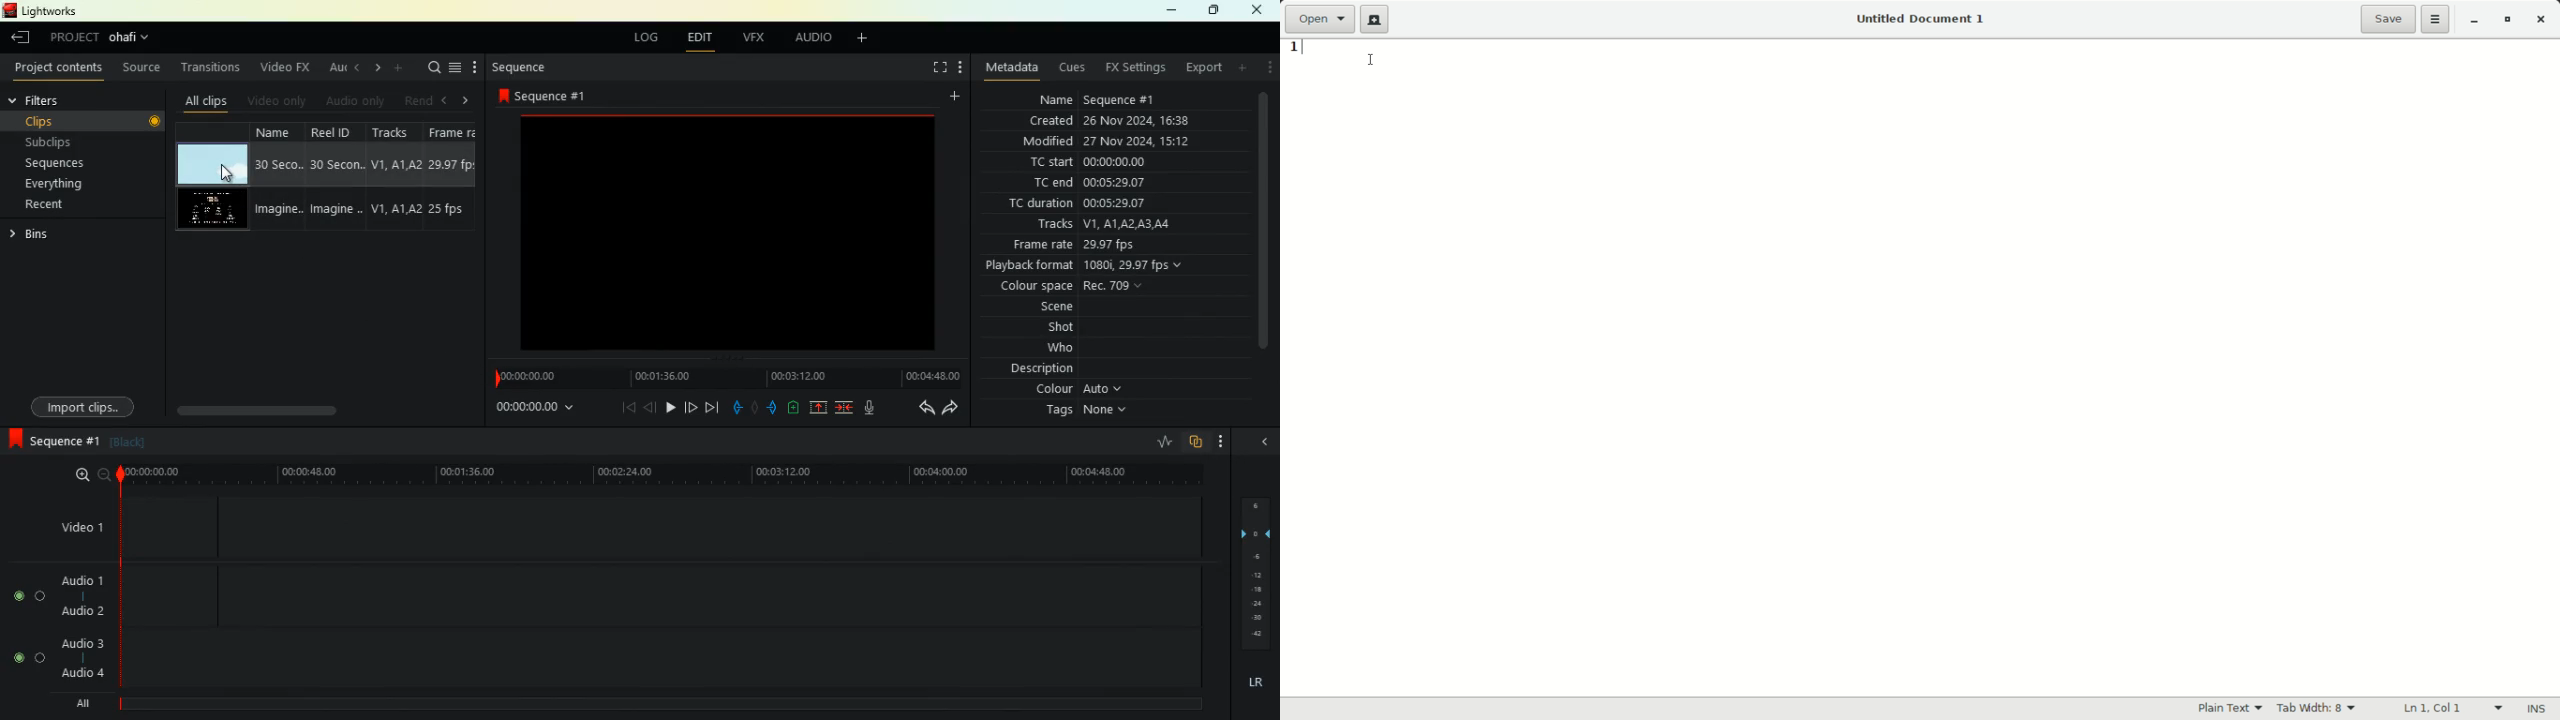 This screenshot has width=2576, height=728. What do you see at coordinates (126, 442) in the screenshot?
I see `black` at bounding box center [126, 442].